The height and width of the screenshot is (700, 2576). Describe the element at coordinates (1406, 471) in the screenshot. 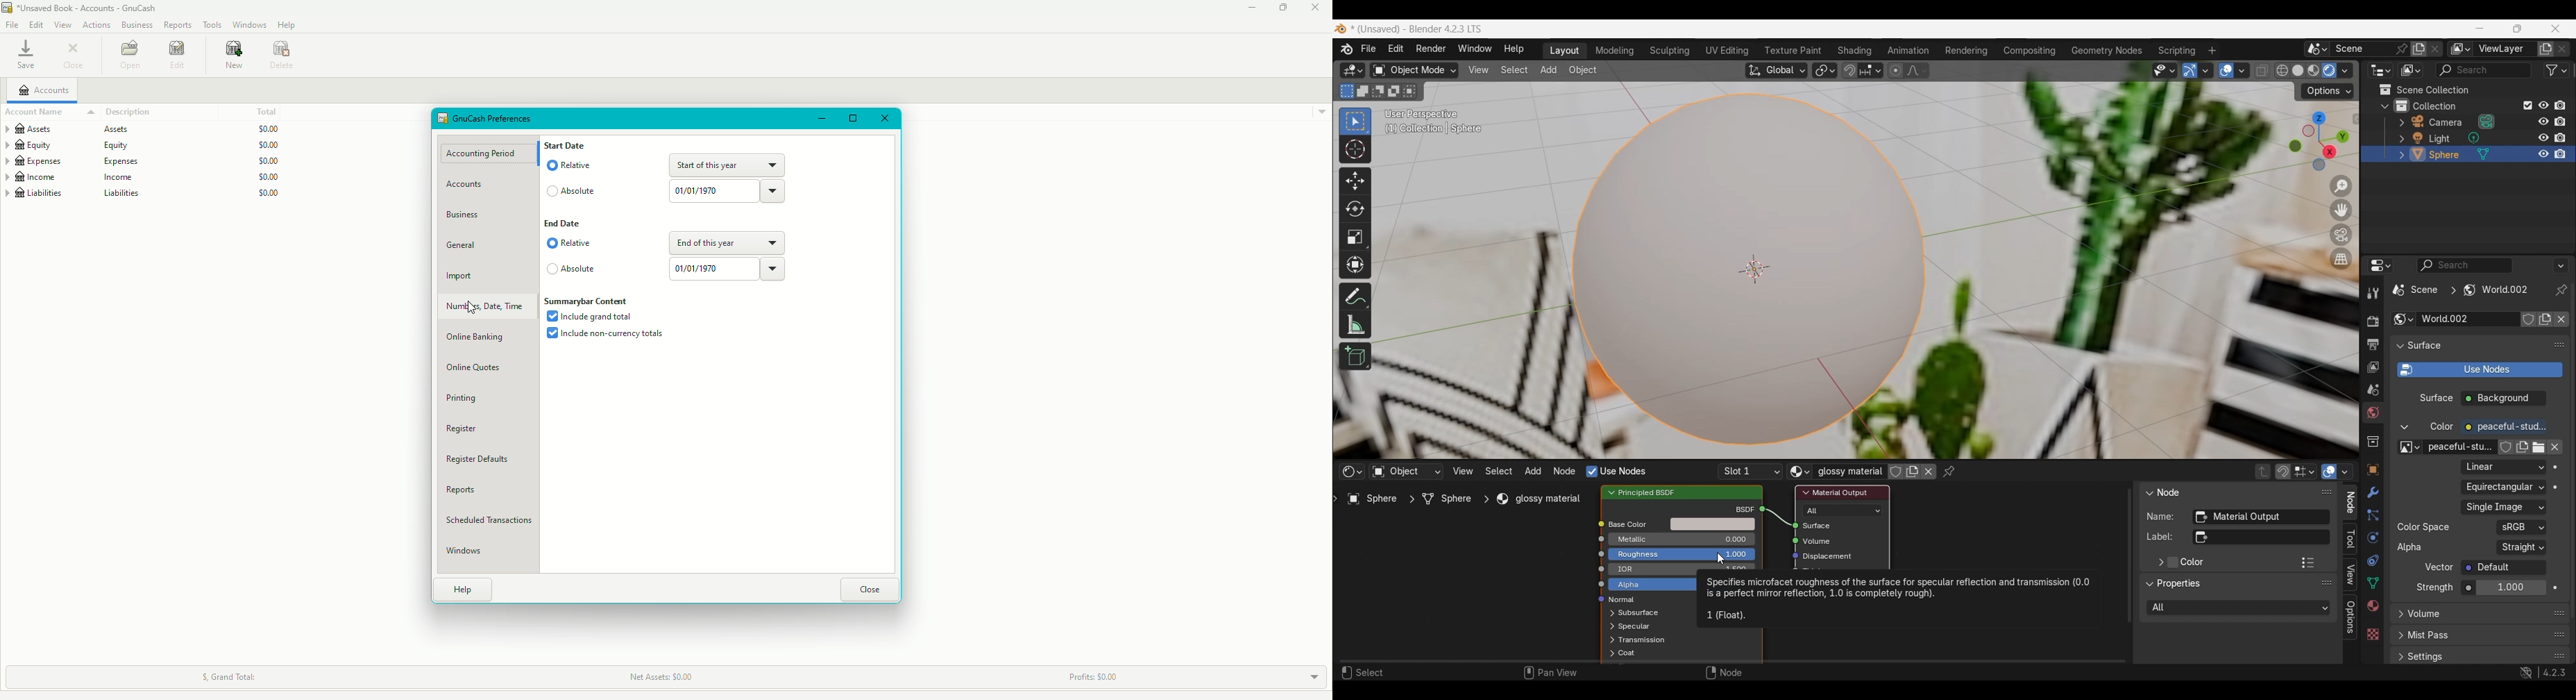

I see `Type of data to take shader from` at that location.